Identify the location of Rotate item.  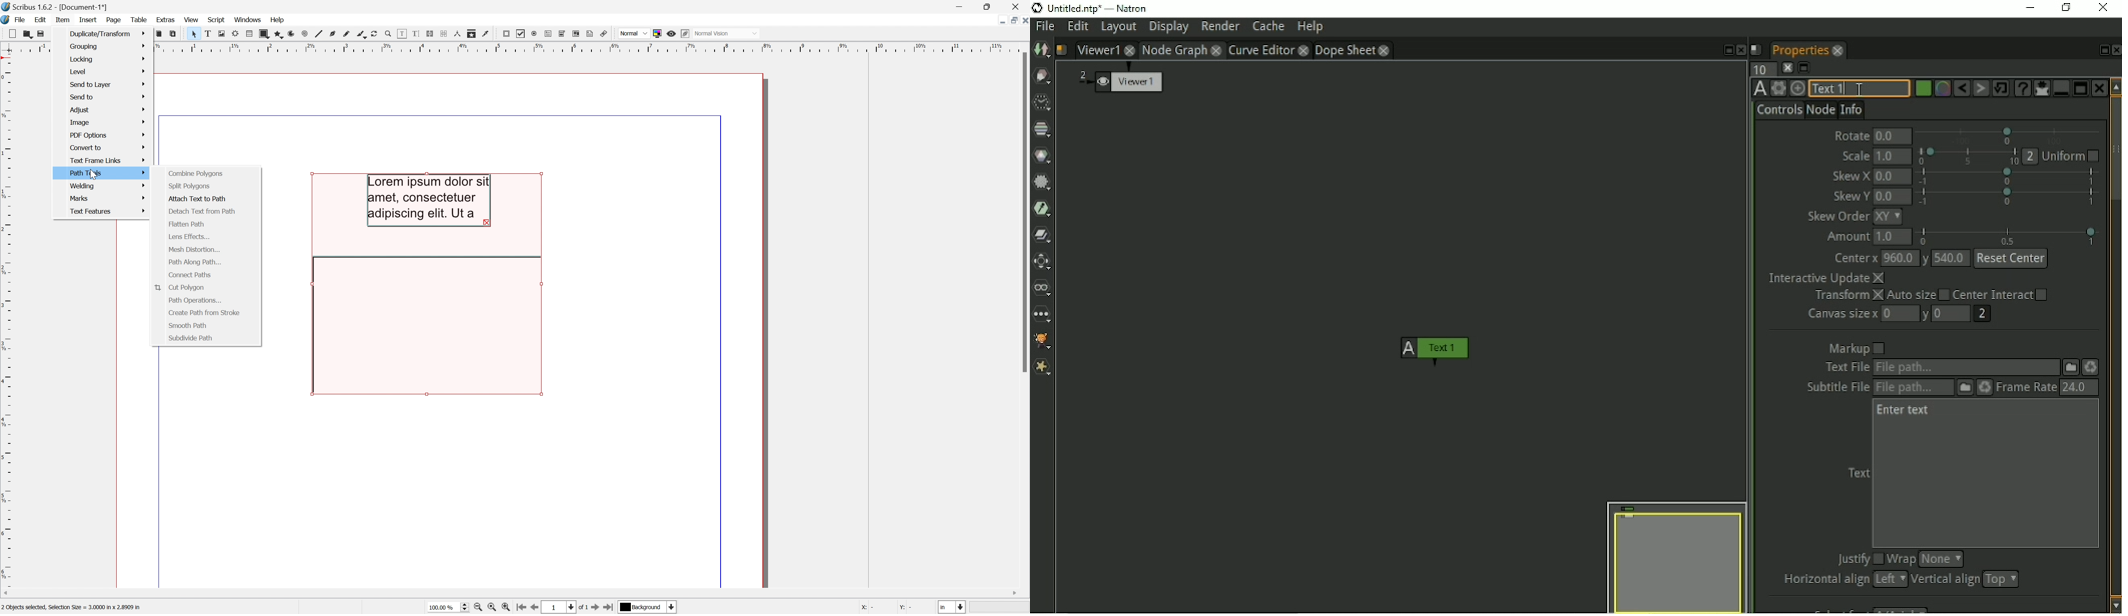
(377, 33).